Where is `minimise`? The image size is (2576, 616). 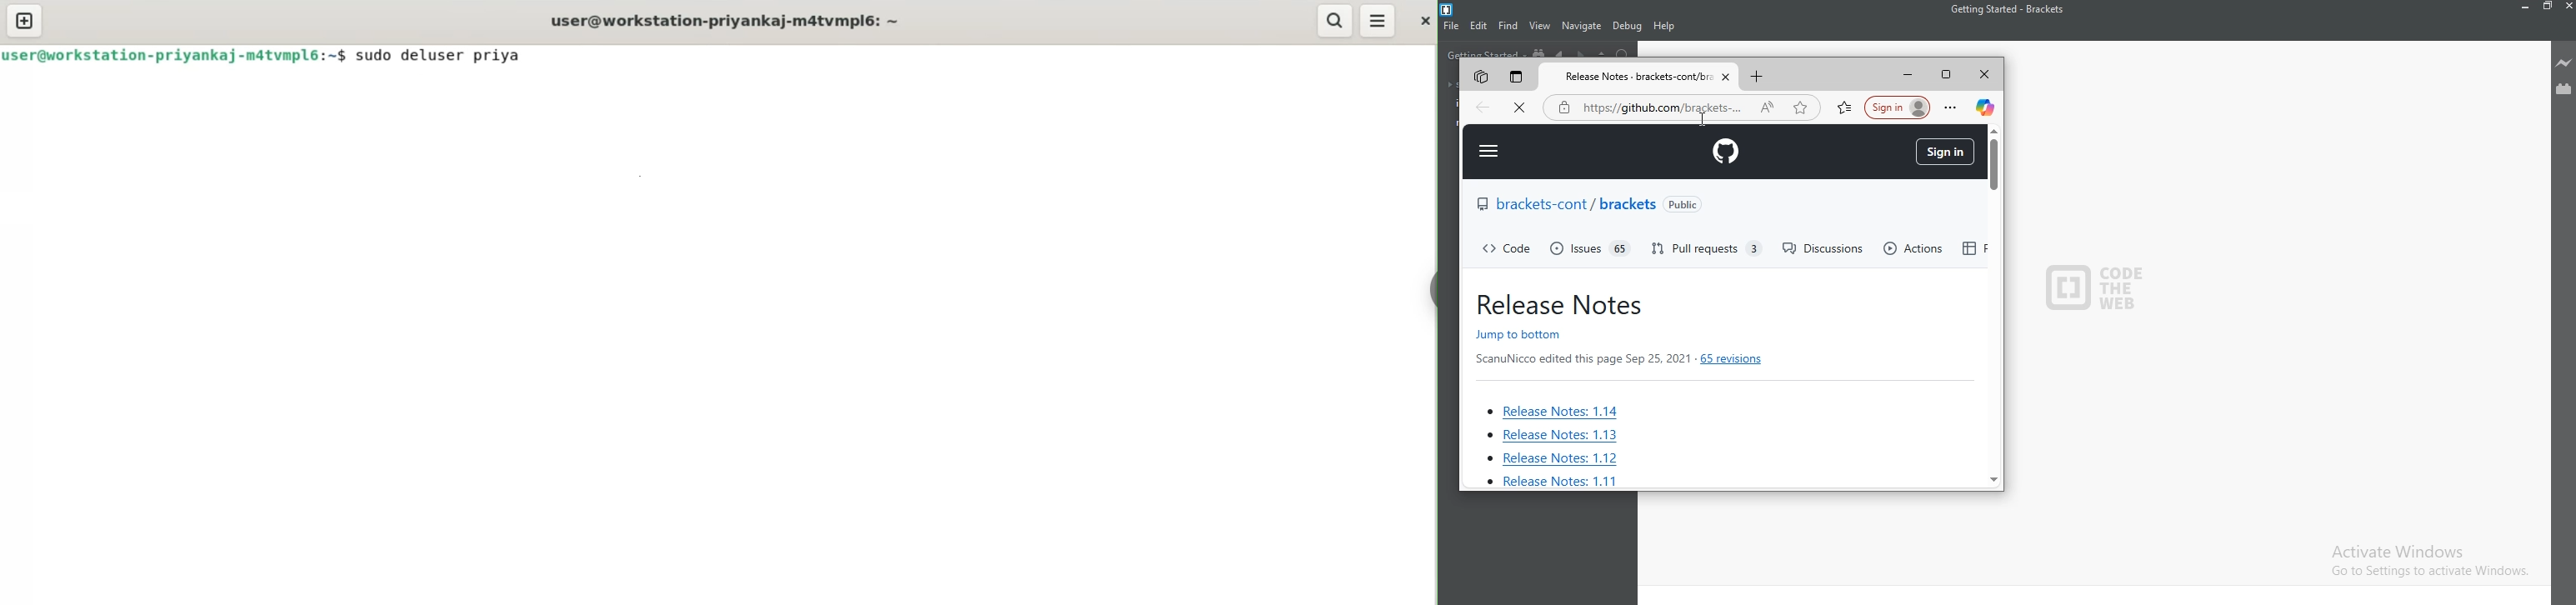
minimise is located at coordinates (1910, 78).